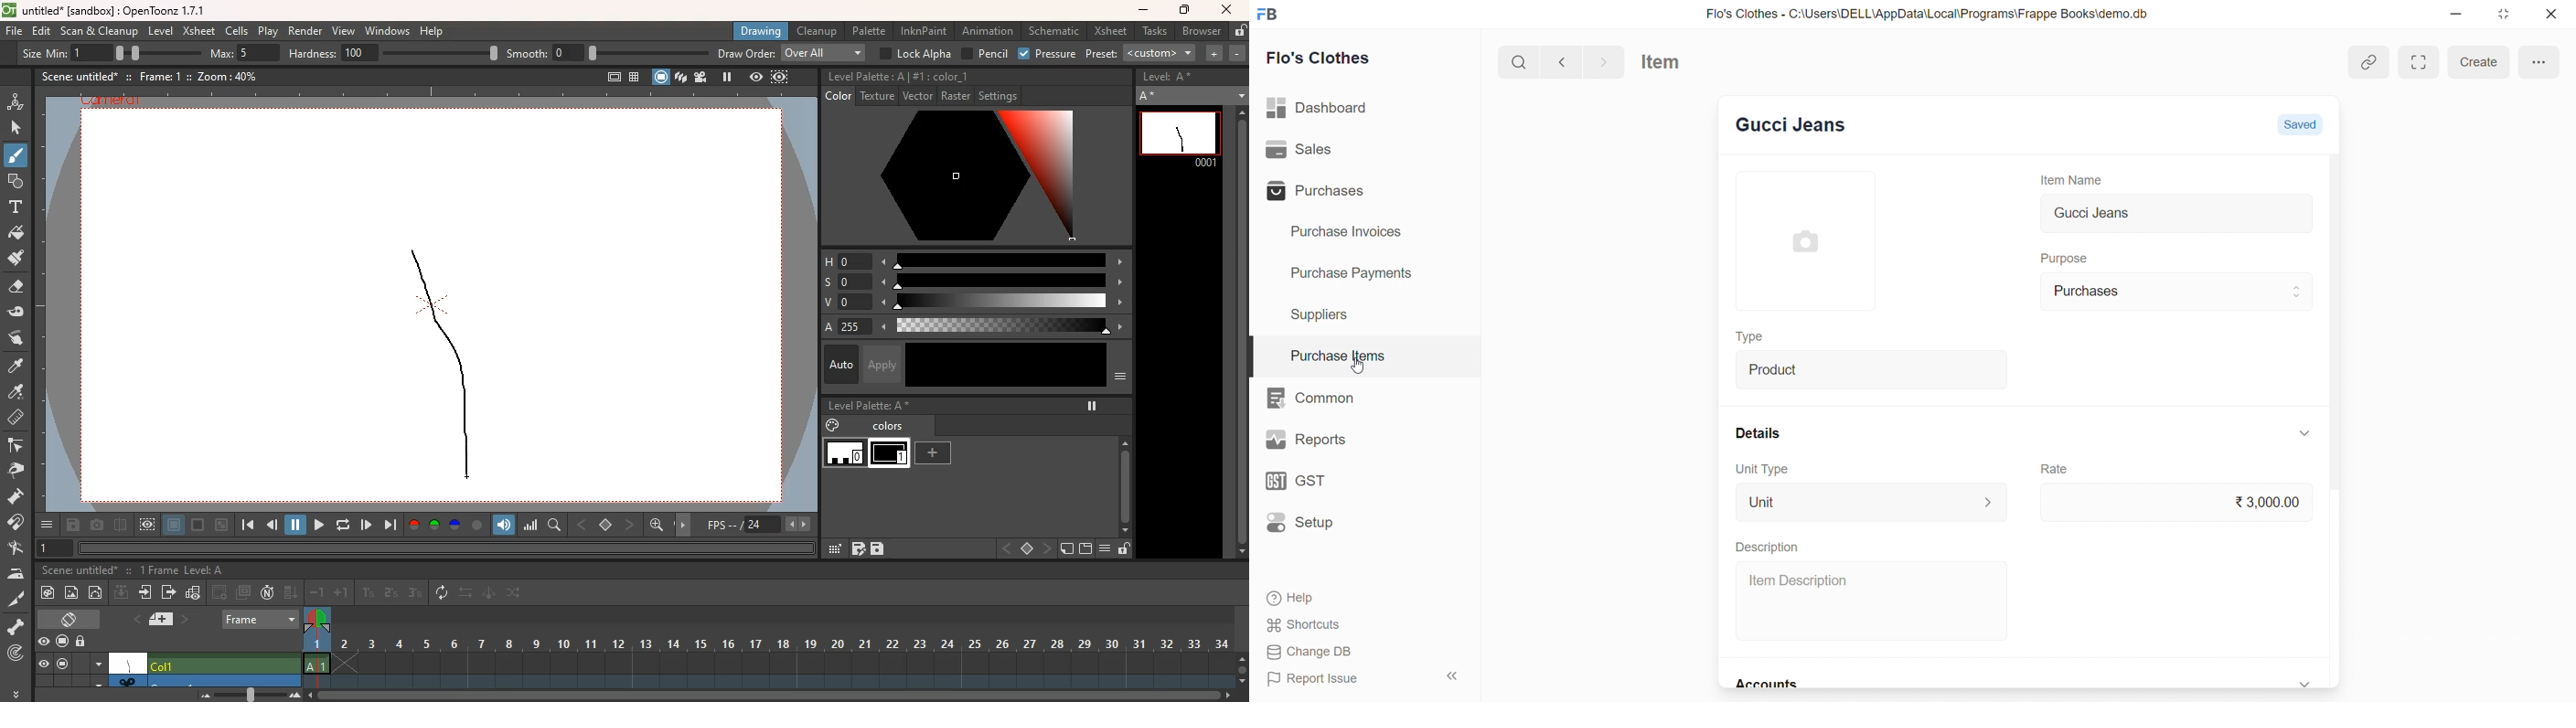 The height and width of the screenshot is (728, 2576). What do you see at coordinates (435, 526) in the screenshot?
I see `green` at bounding box center [435, 526].